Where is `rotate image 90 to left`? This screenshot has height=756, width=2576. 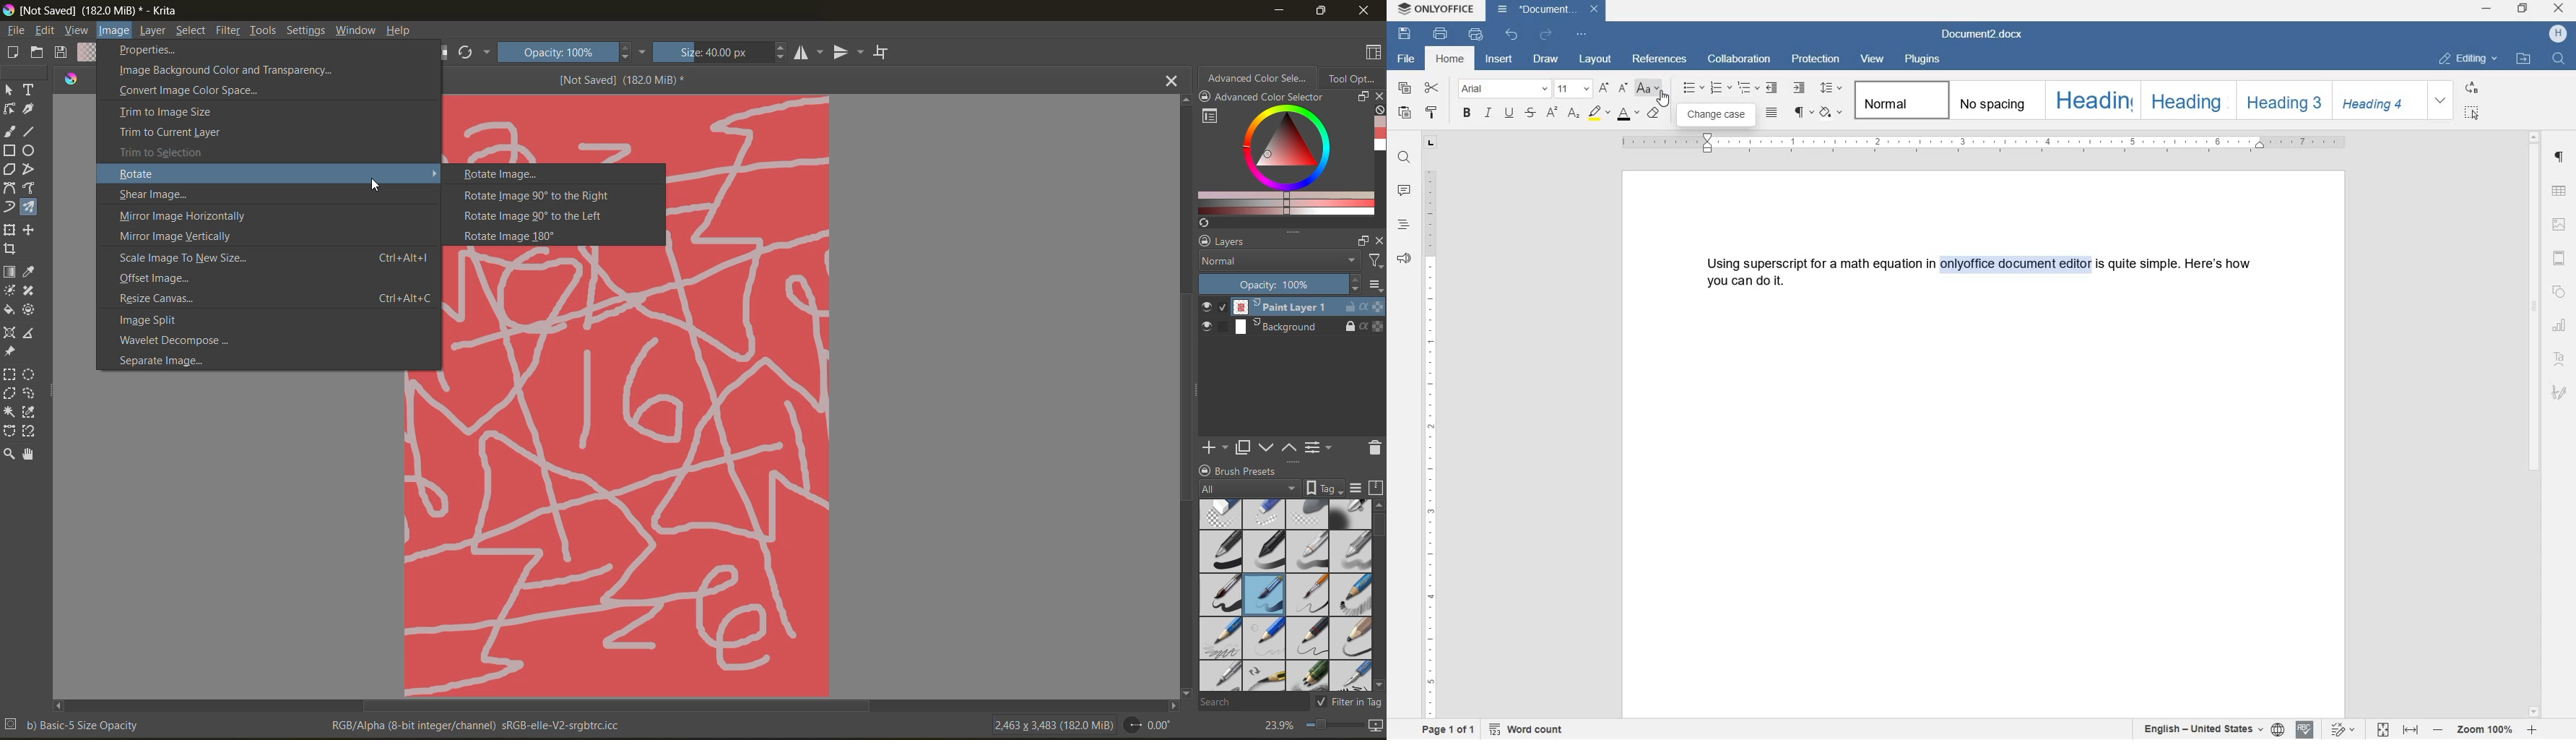
rotate image 90 to left is located at coordinates (545, 216).